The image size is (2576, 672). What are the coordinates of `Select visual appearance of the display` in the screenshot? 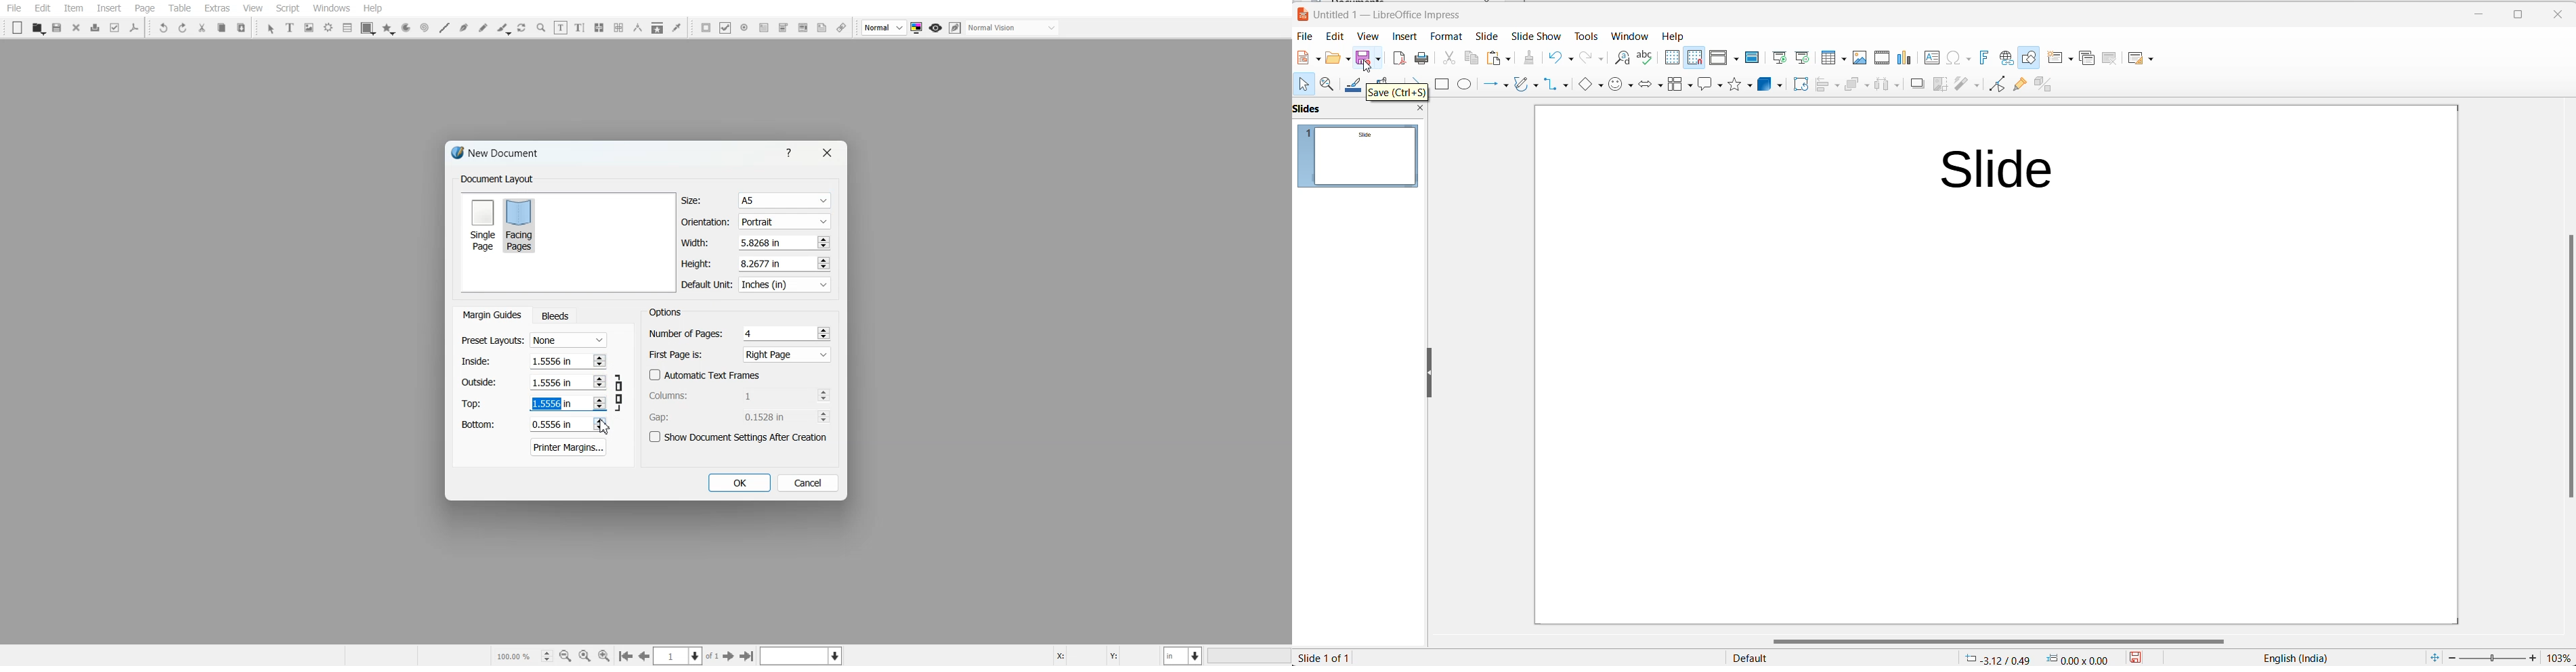 It's located at (1014, 28).